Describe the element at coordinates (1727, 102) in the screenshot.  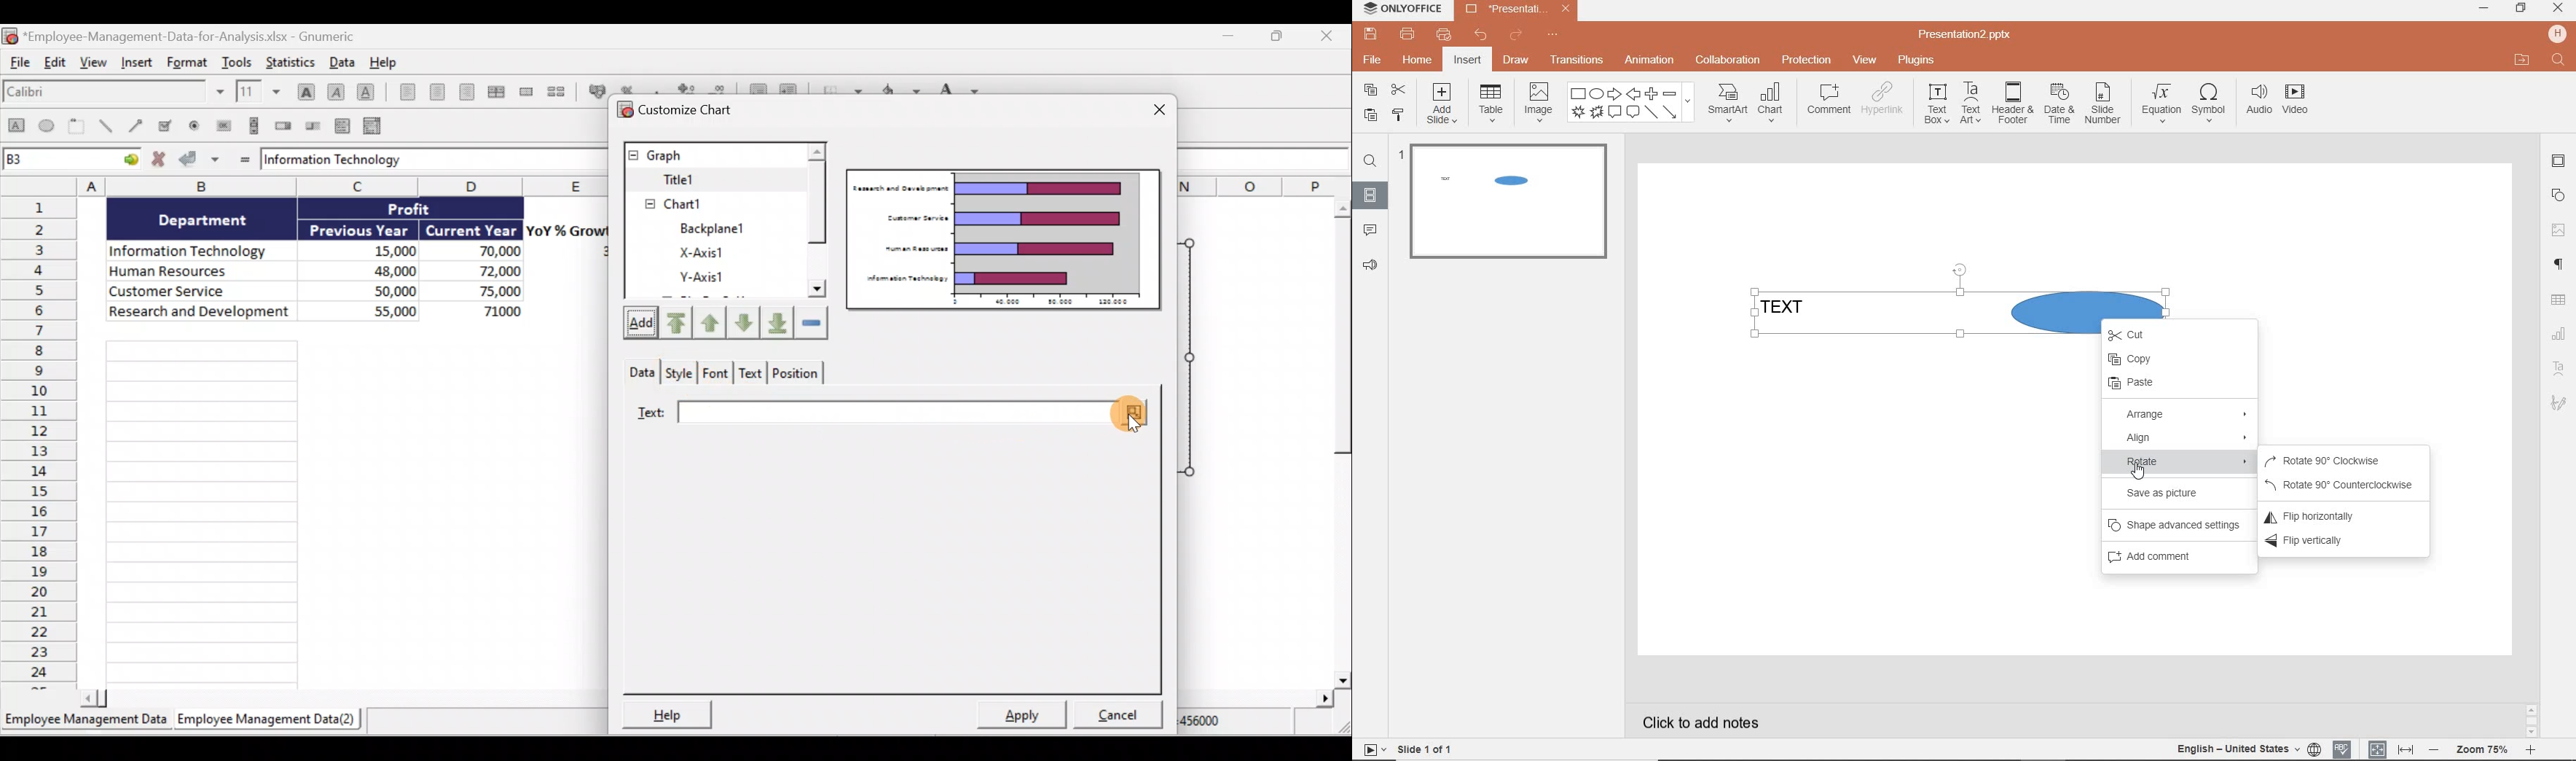
I see `smartart` at that location.